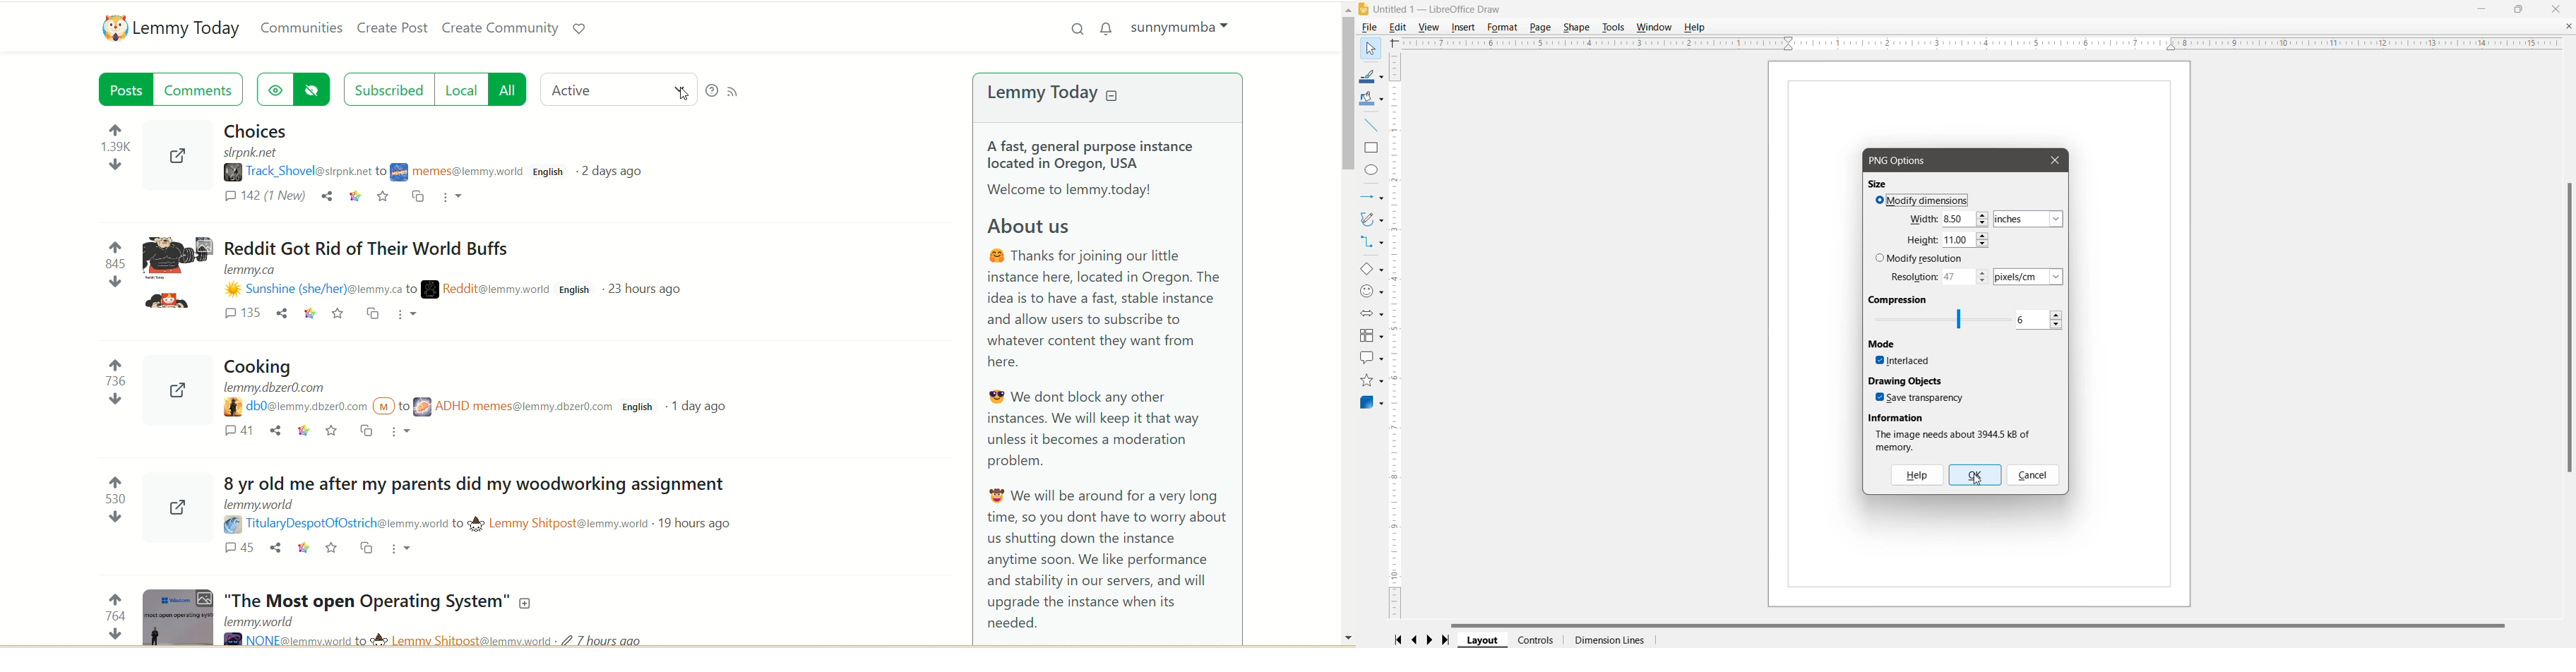 The width and height of the screenshot is (2576, 672). I want to click on share, so click(329, 197).